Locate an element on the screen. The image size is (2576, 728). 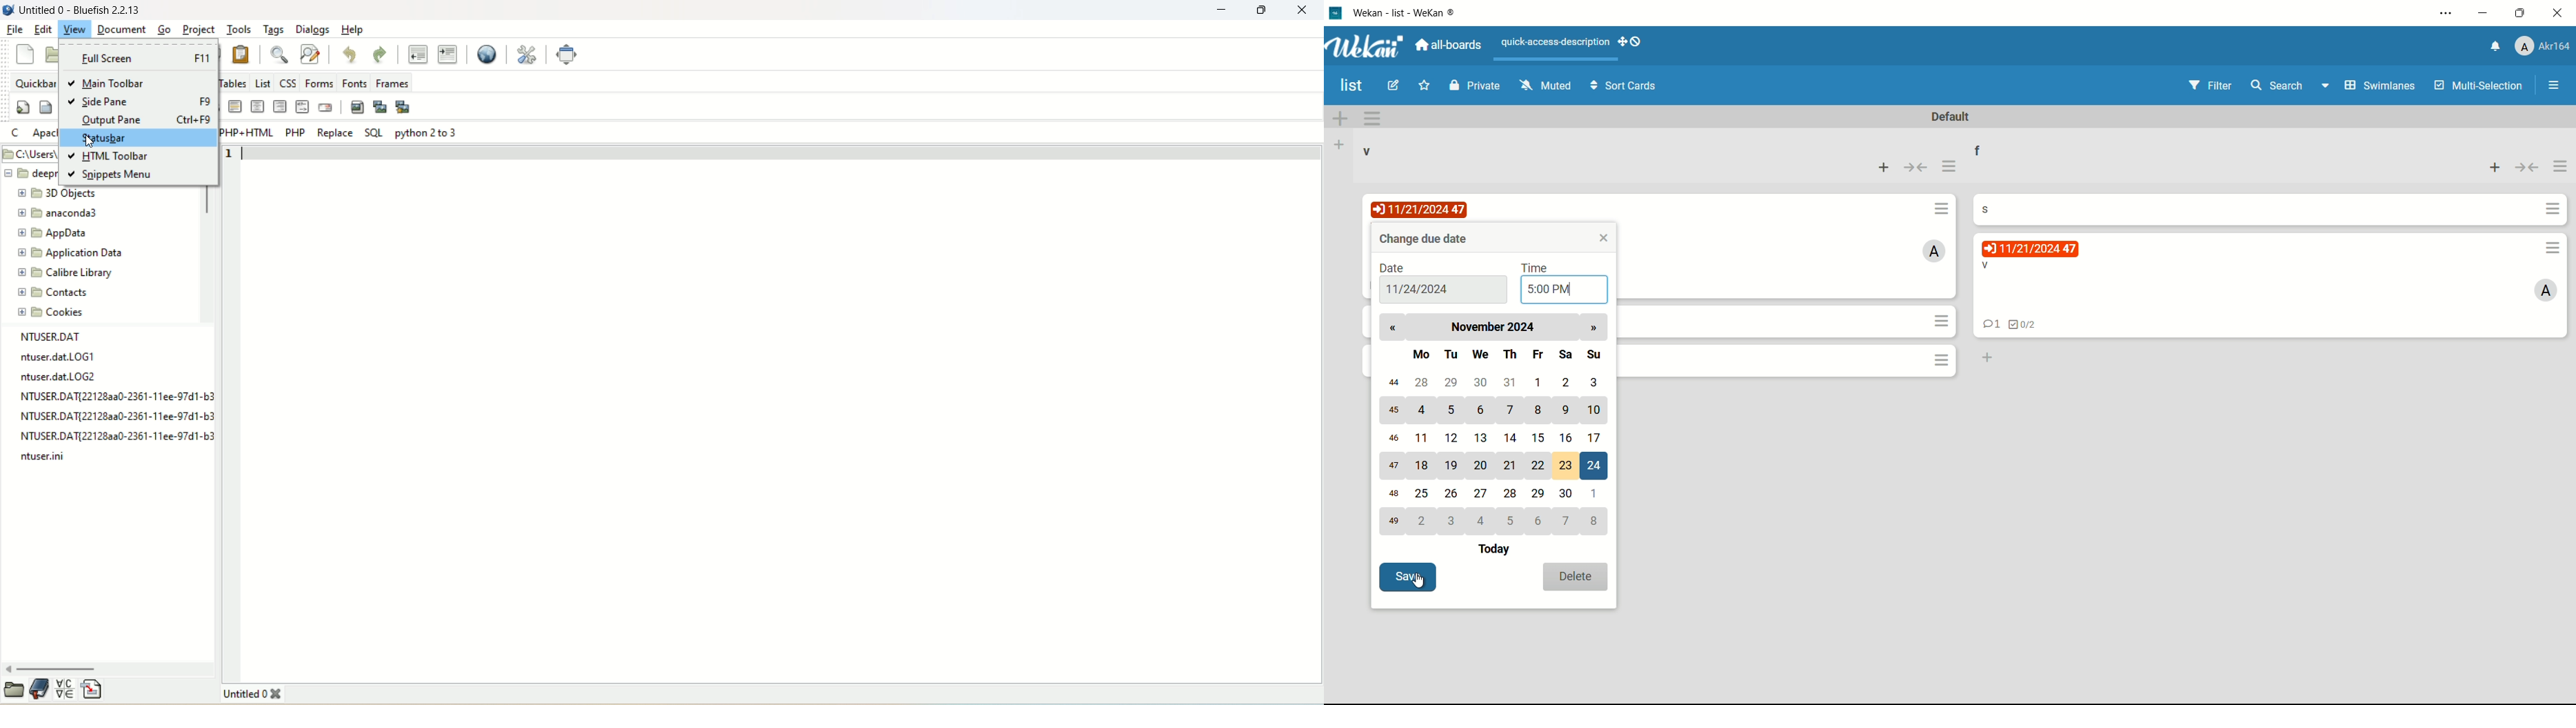
horizontal scroll bar is located at coordinates (109, 668).